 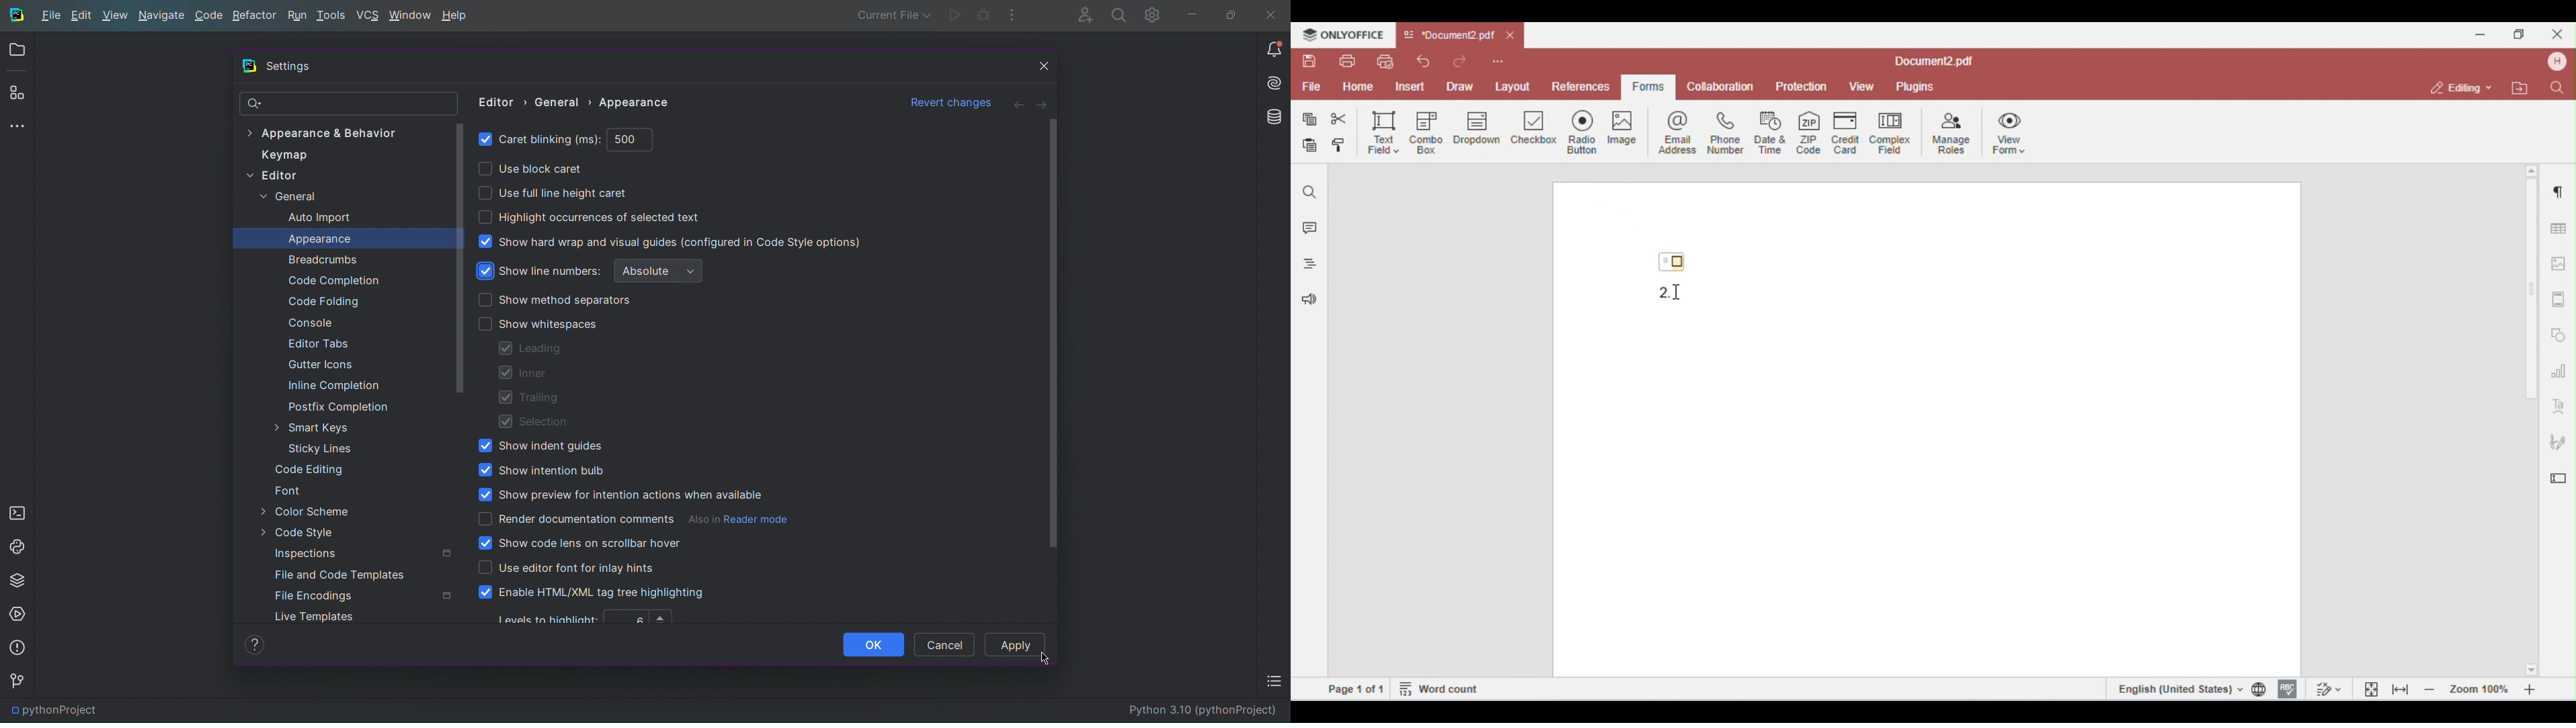 I want to click on Use full line height caret, so click(x=553, y=192).